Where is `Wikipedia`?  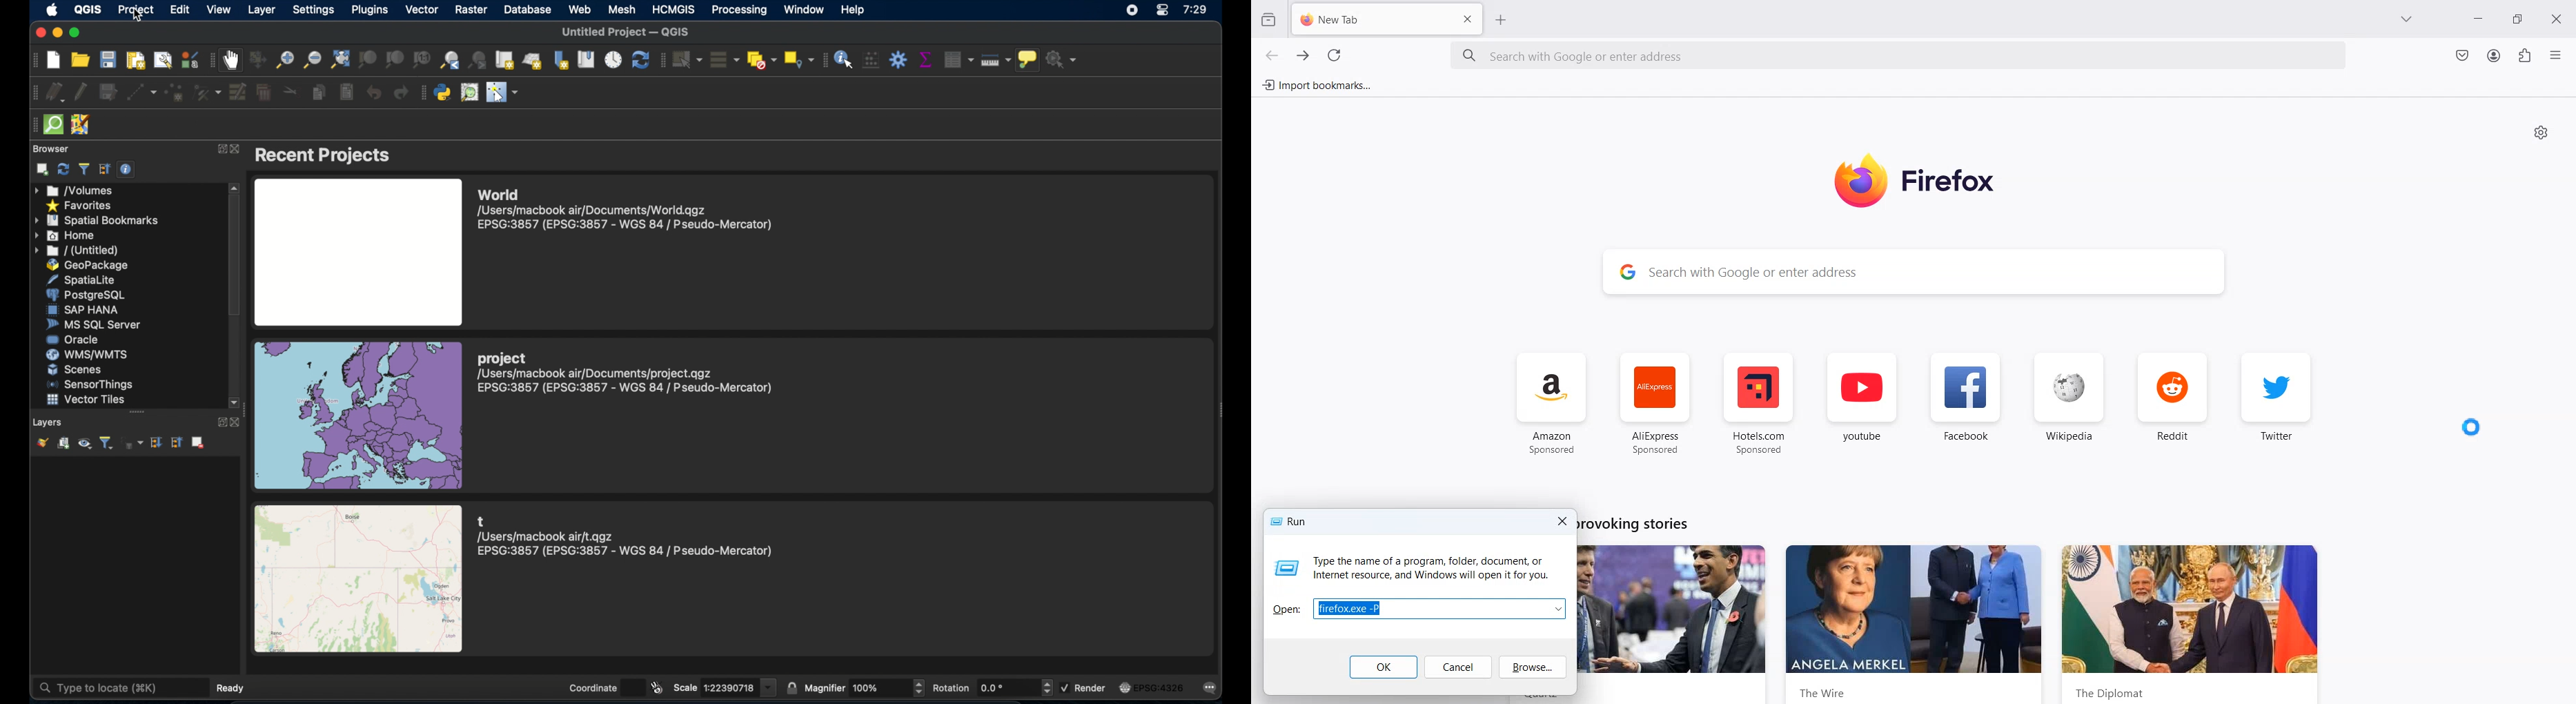
Wikipedia is located at coordinates (2068, 403).